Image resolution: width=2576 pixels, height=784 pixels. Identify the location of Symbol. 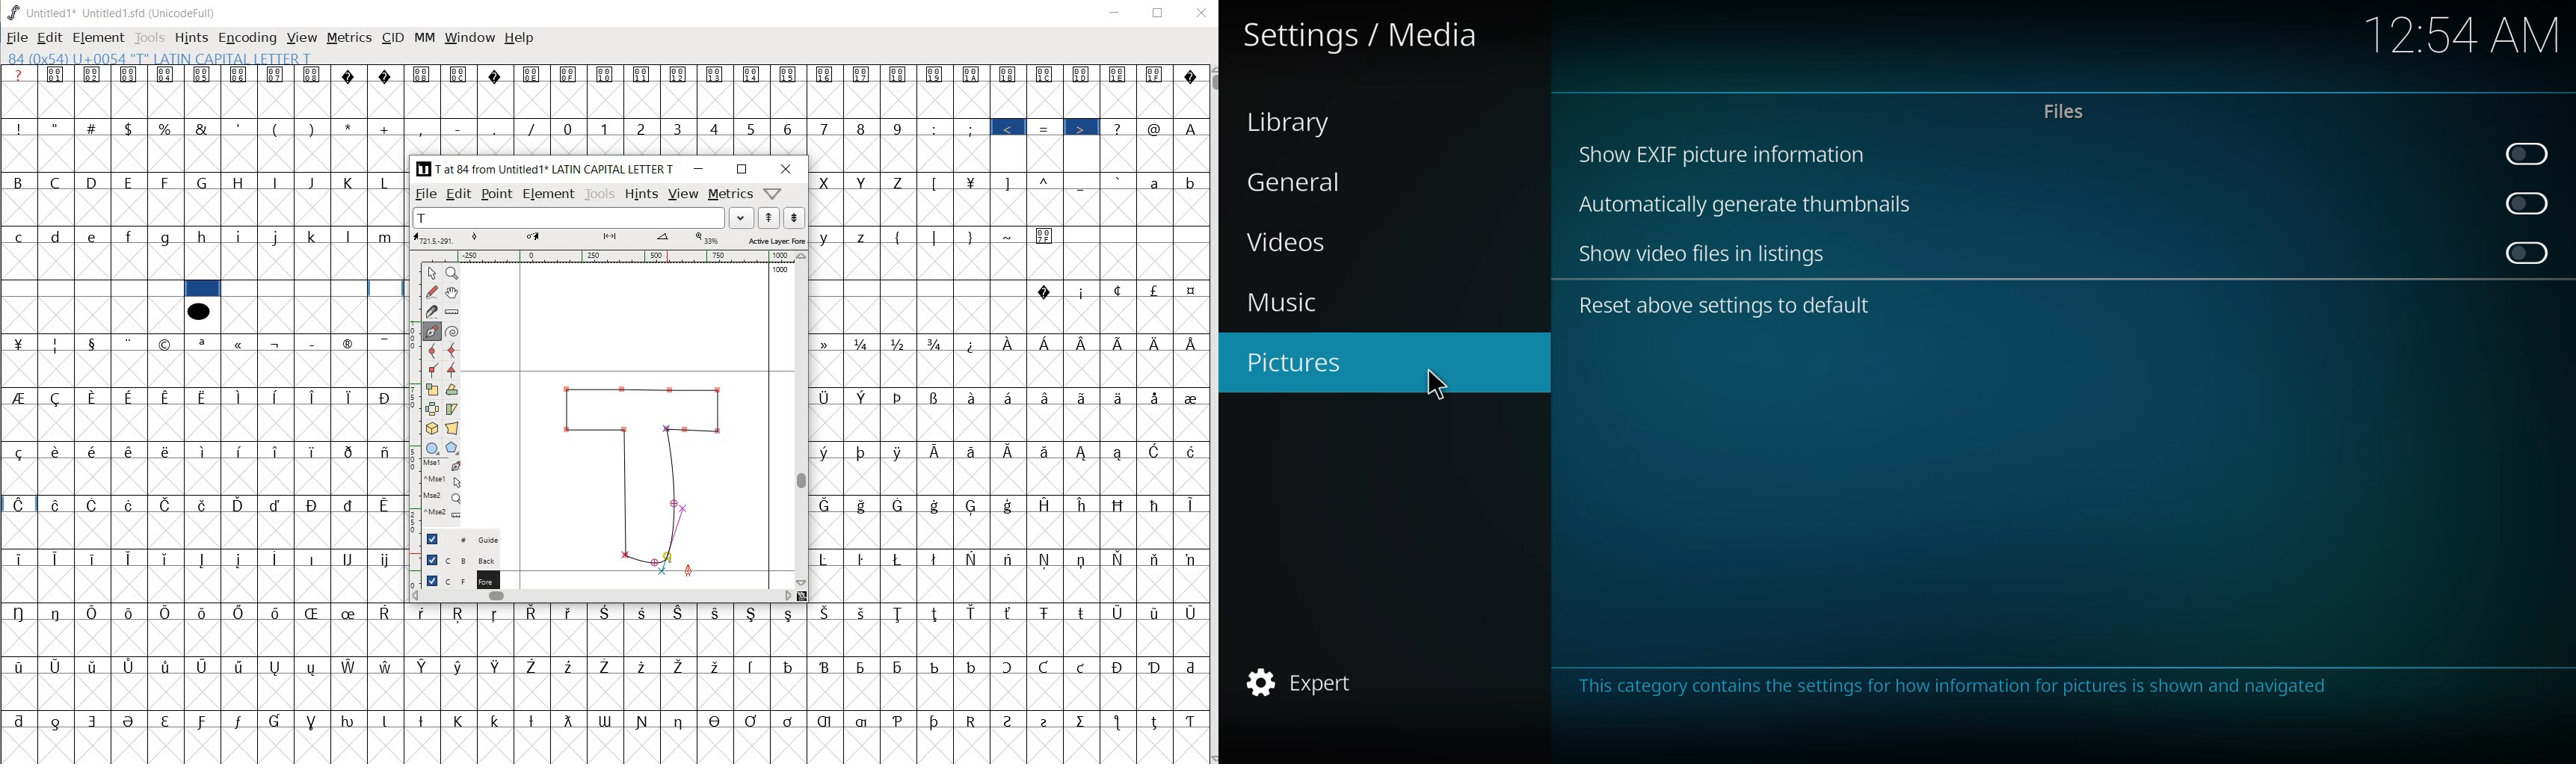
(753, 665).